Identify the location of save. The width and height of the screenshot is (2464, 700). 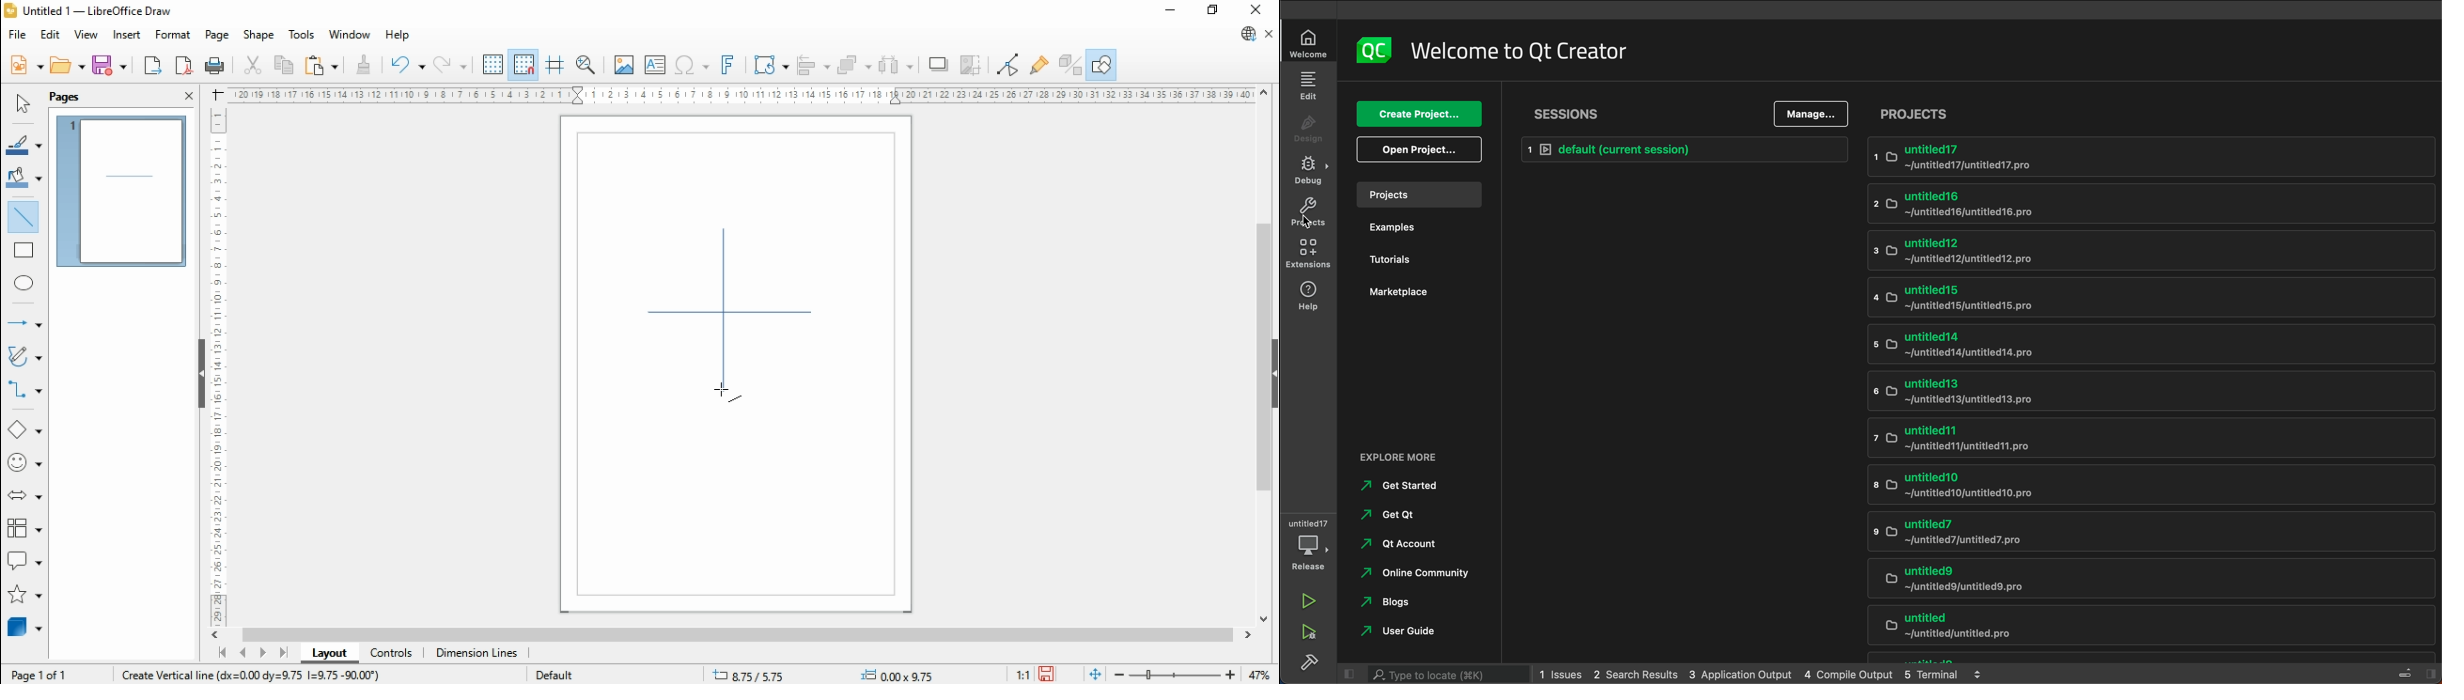
(111, 65).